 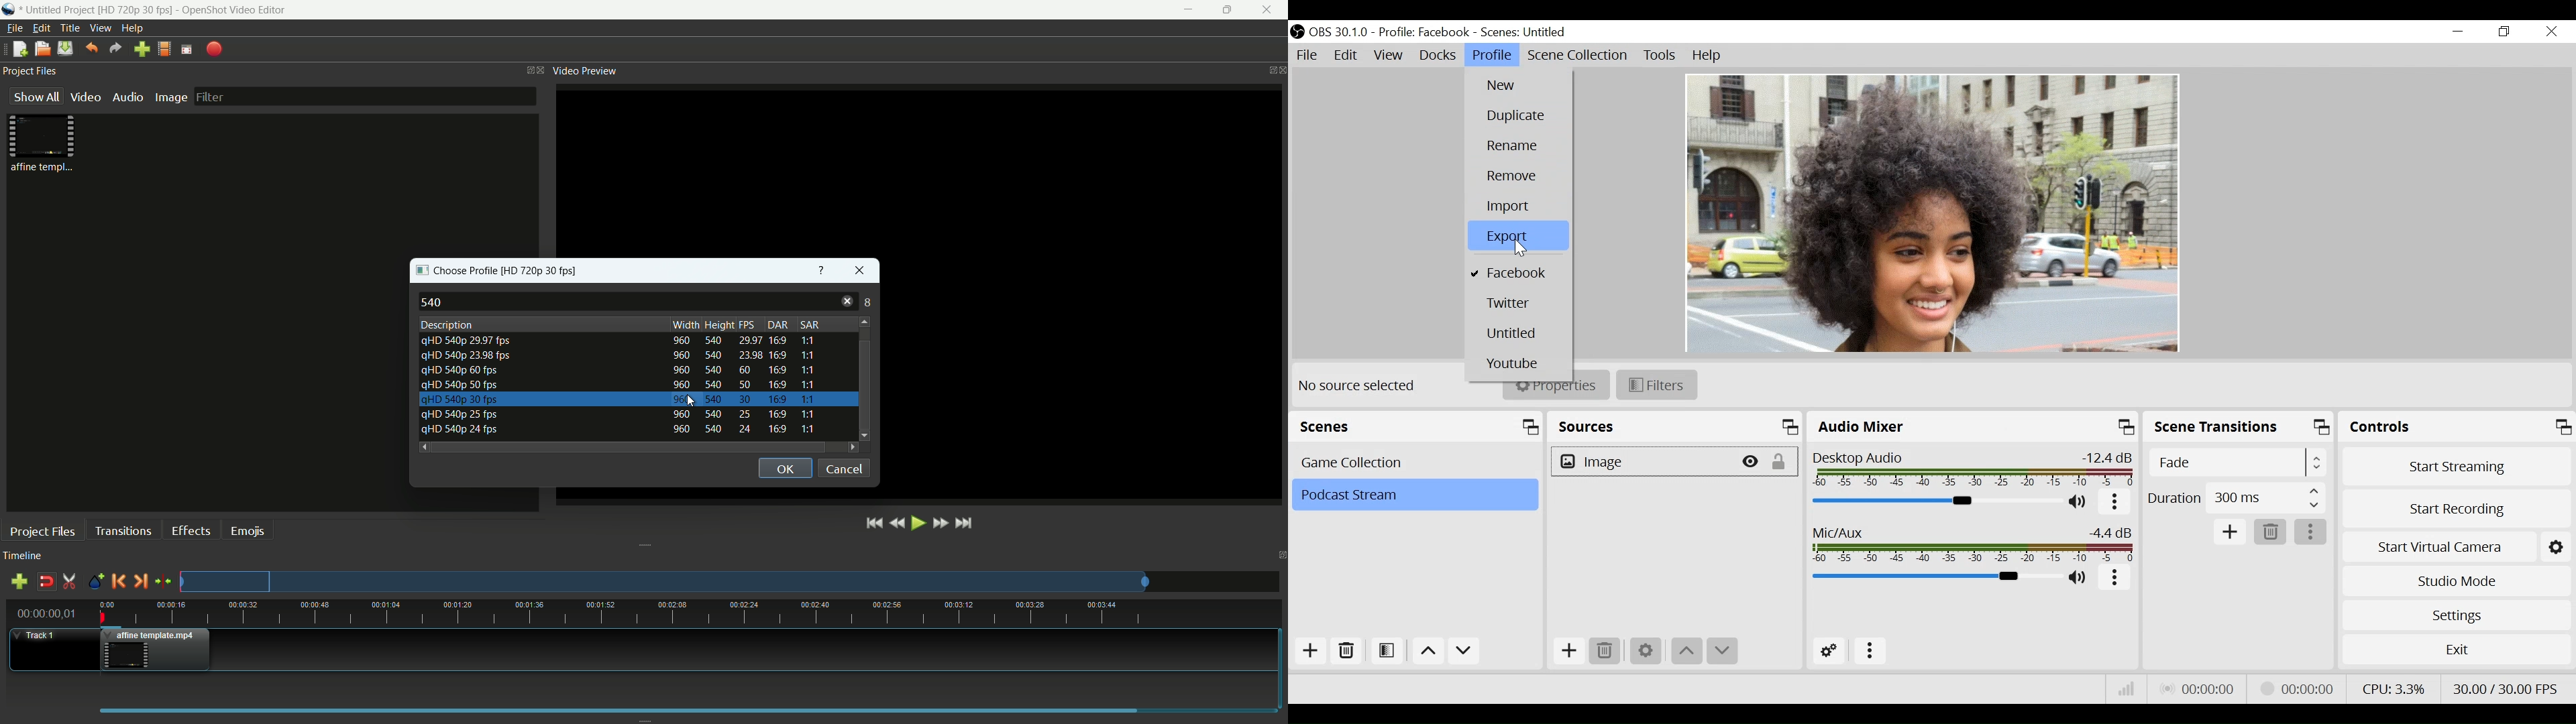 I want to click on Scene, so click(x=1415, y=463).